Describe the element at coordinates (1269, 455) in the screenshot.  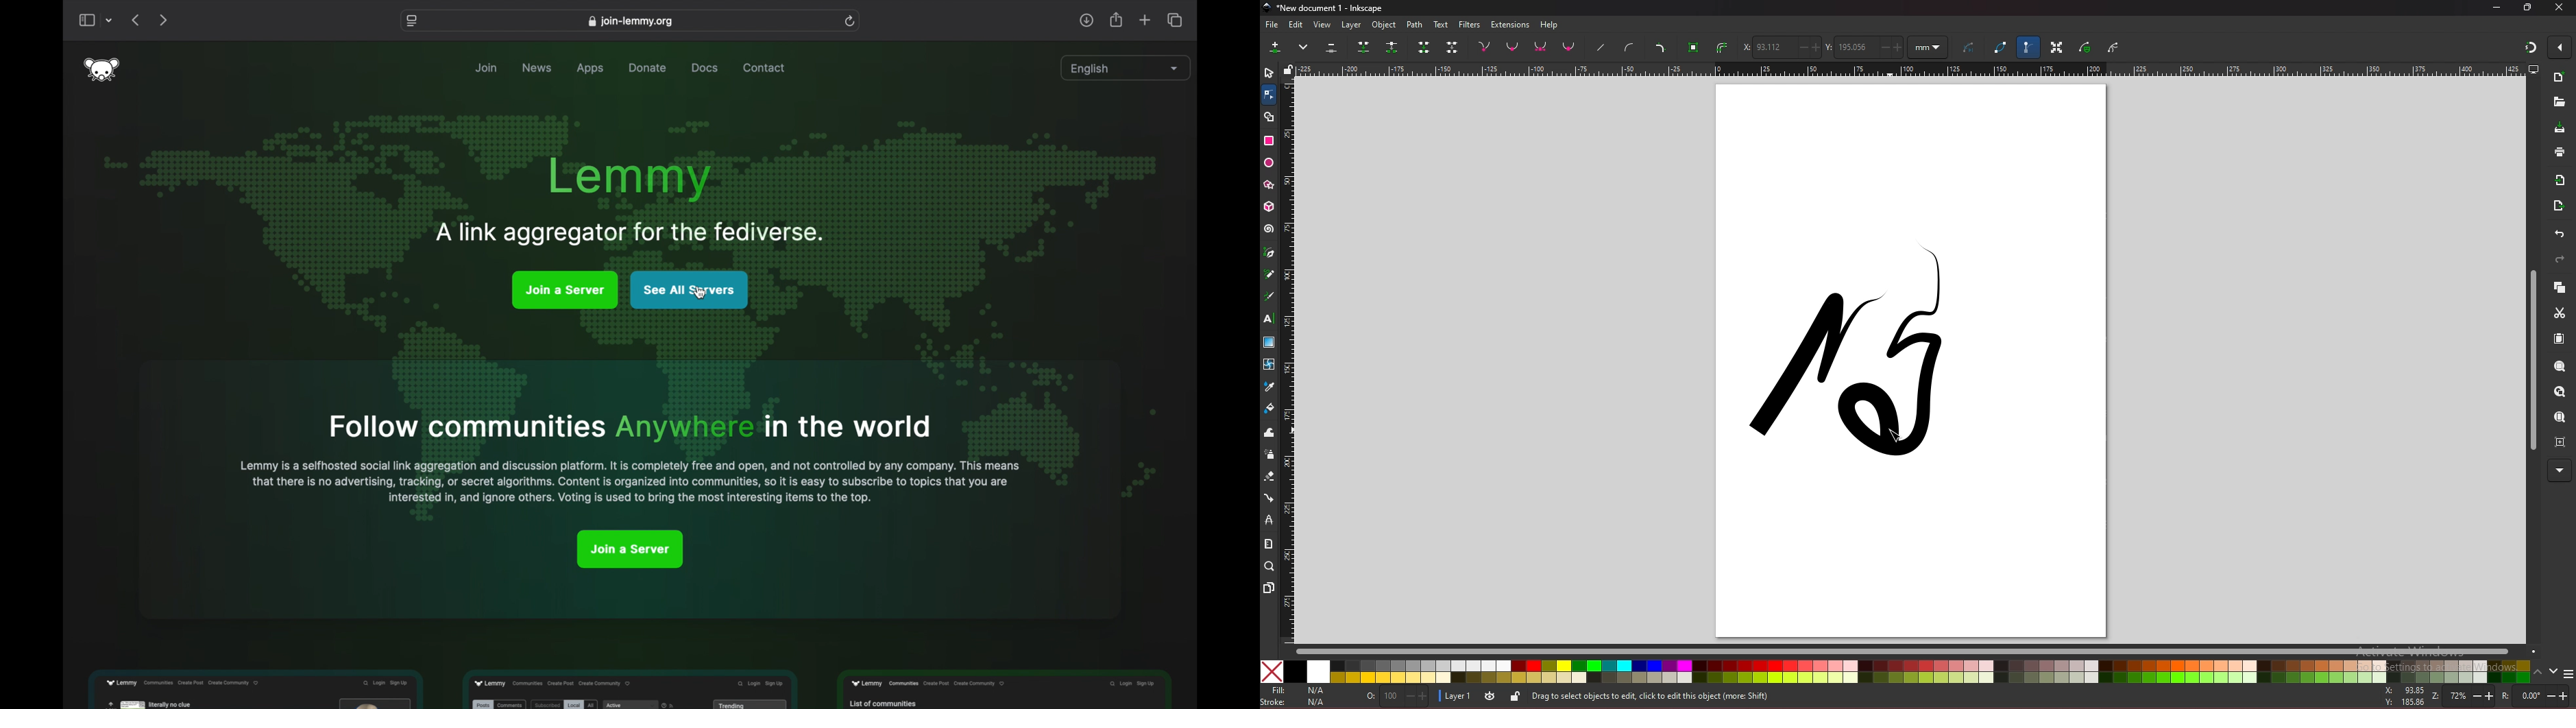
I see `spray` at that location.